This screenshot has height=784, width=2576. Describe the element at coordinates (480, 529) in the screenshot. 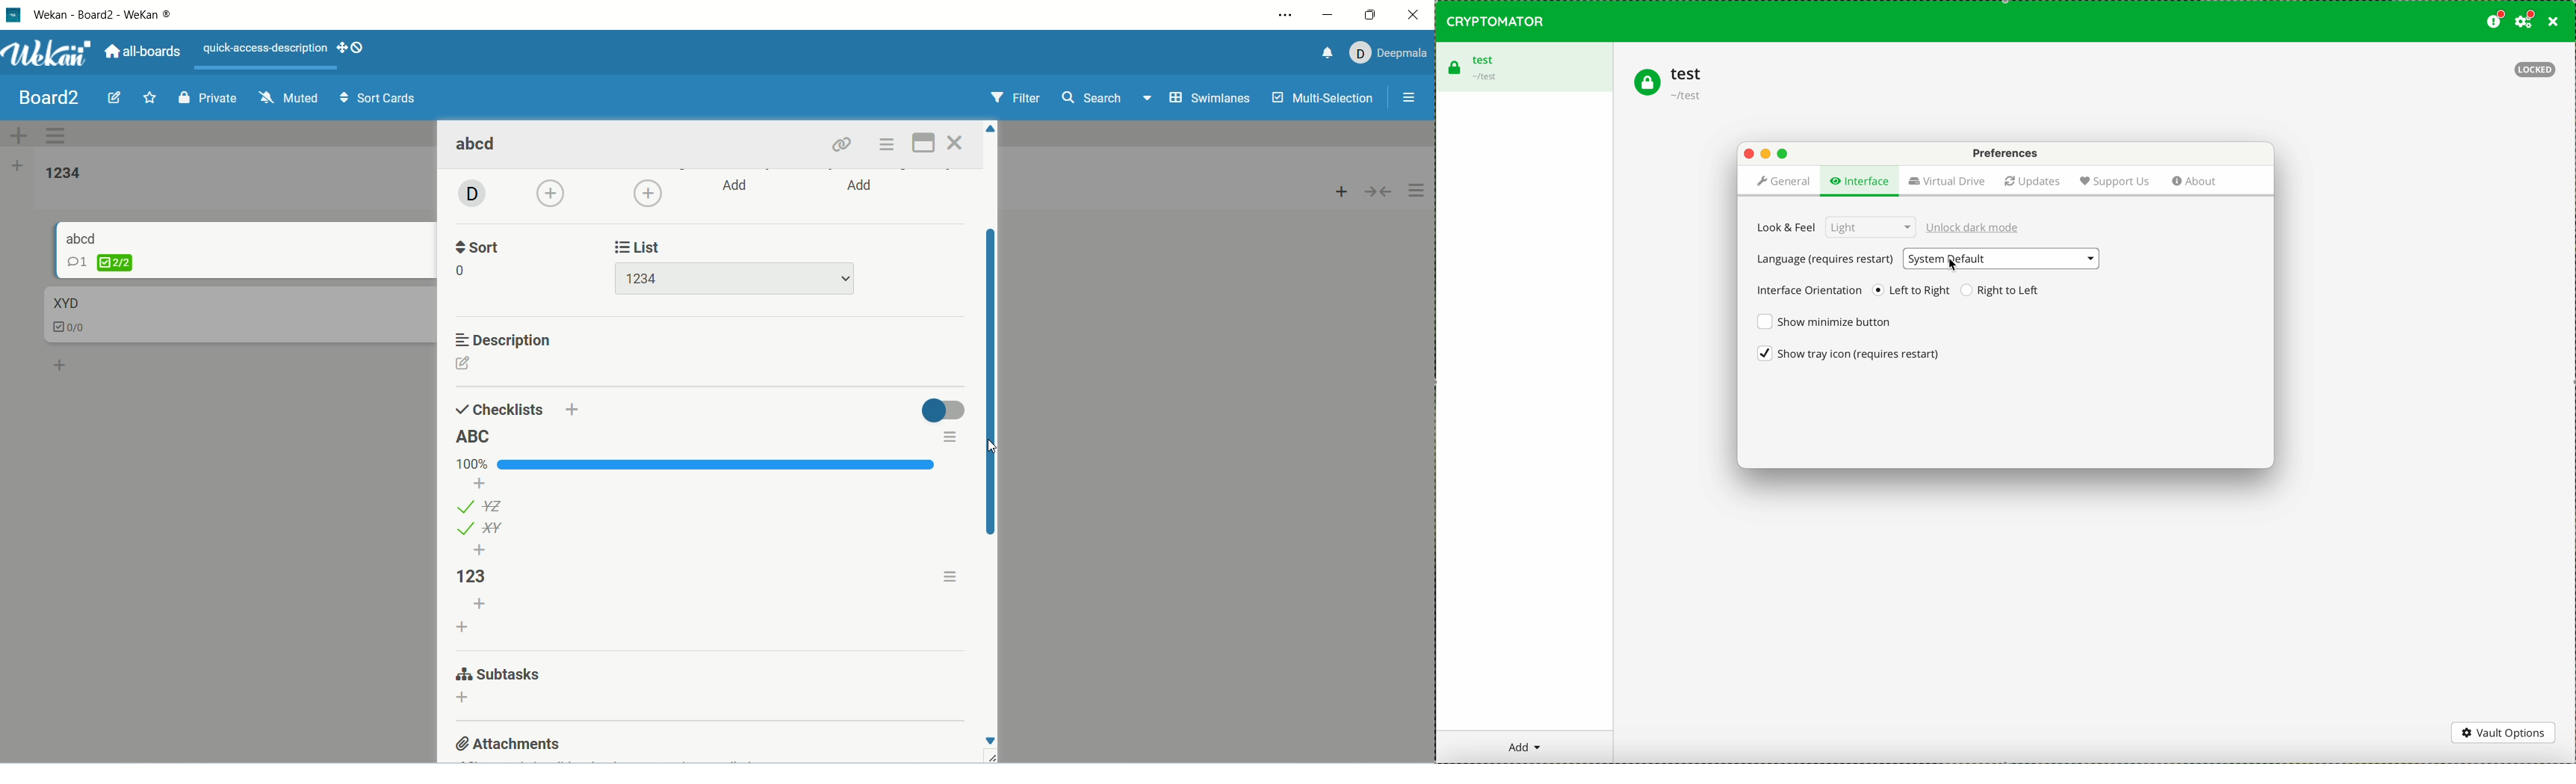

I see `list` at that location.